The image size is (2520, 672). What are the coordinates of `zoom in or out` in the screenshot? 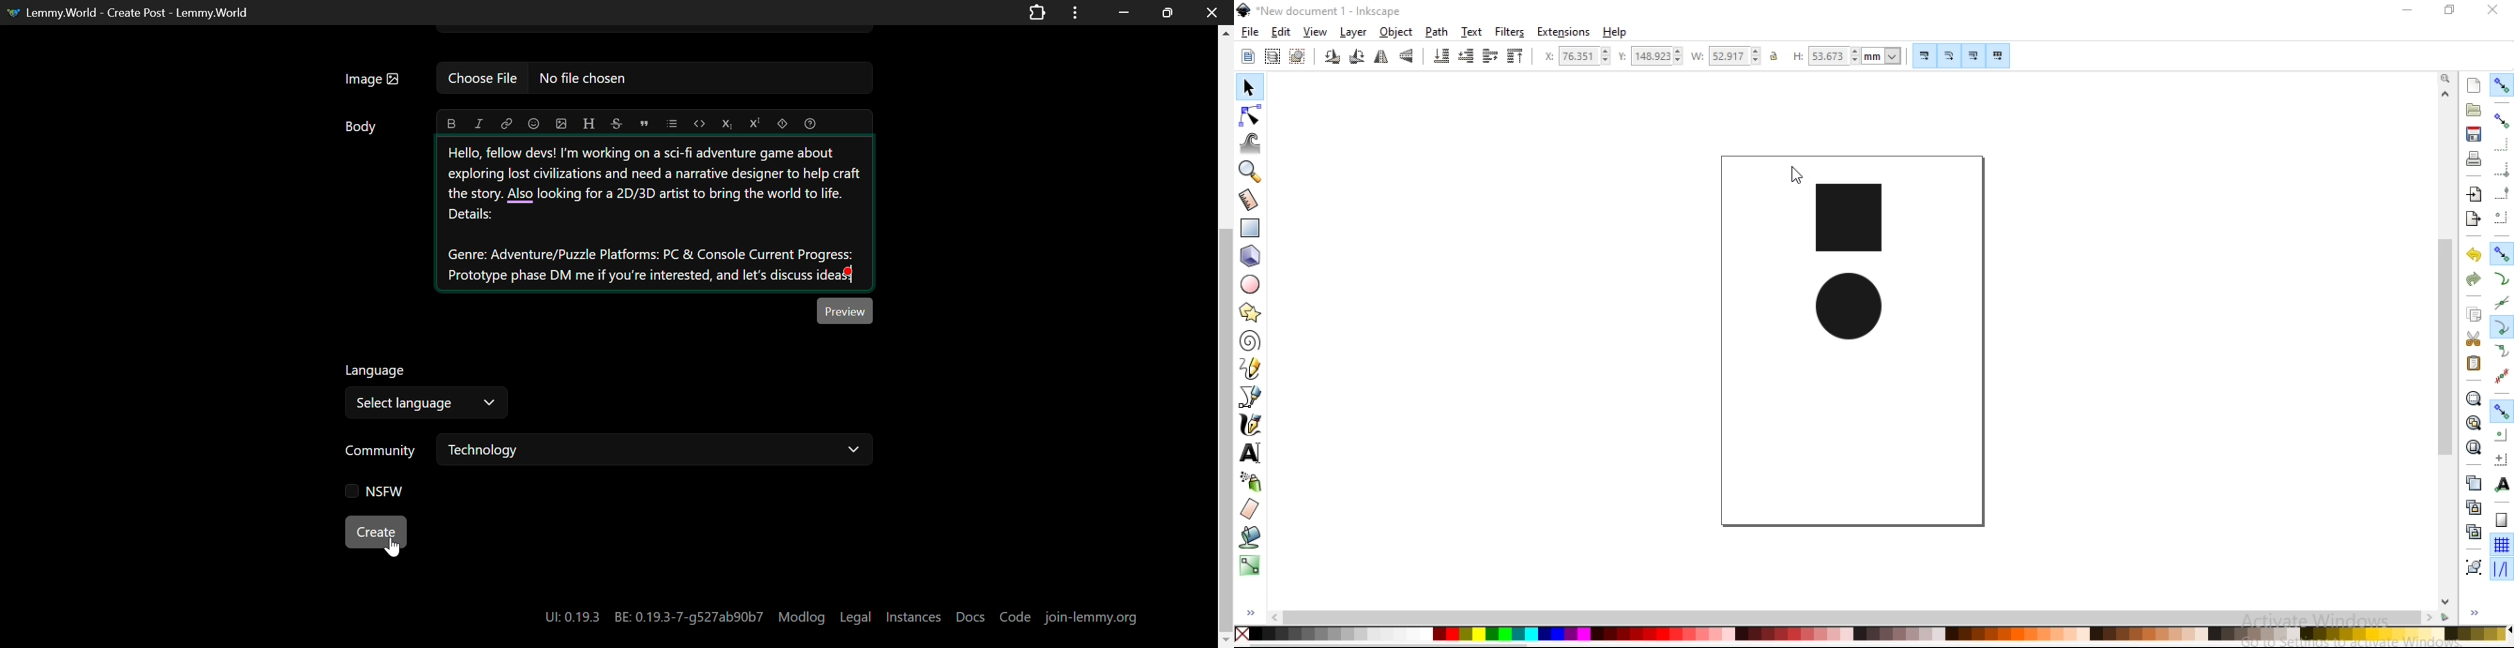 It's located at (1248, 174).